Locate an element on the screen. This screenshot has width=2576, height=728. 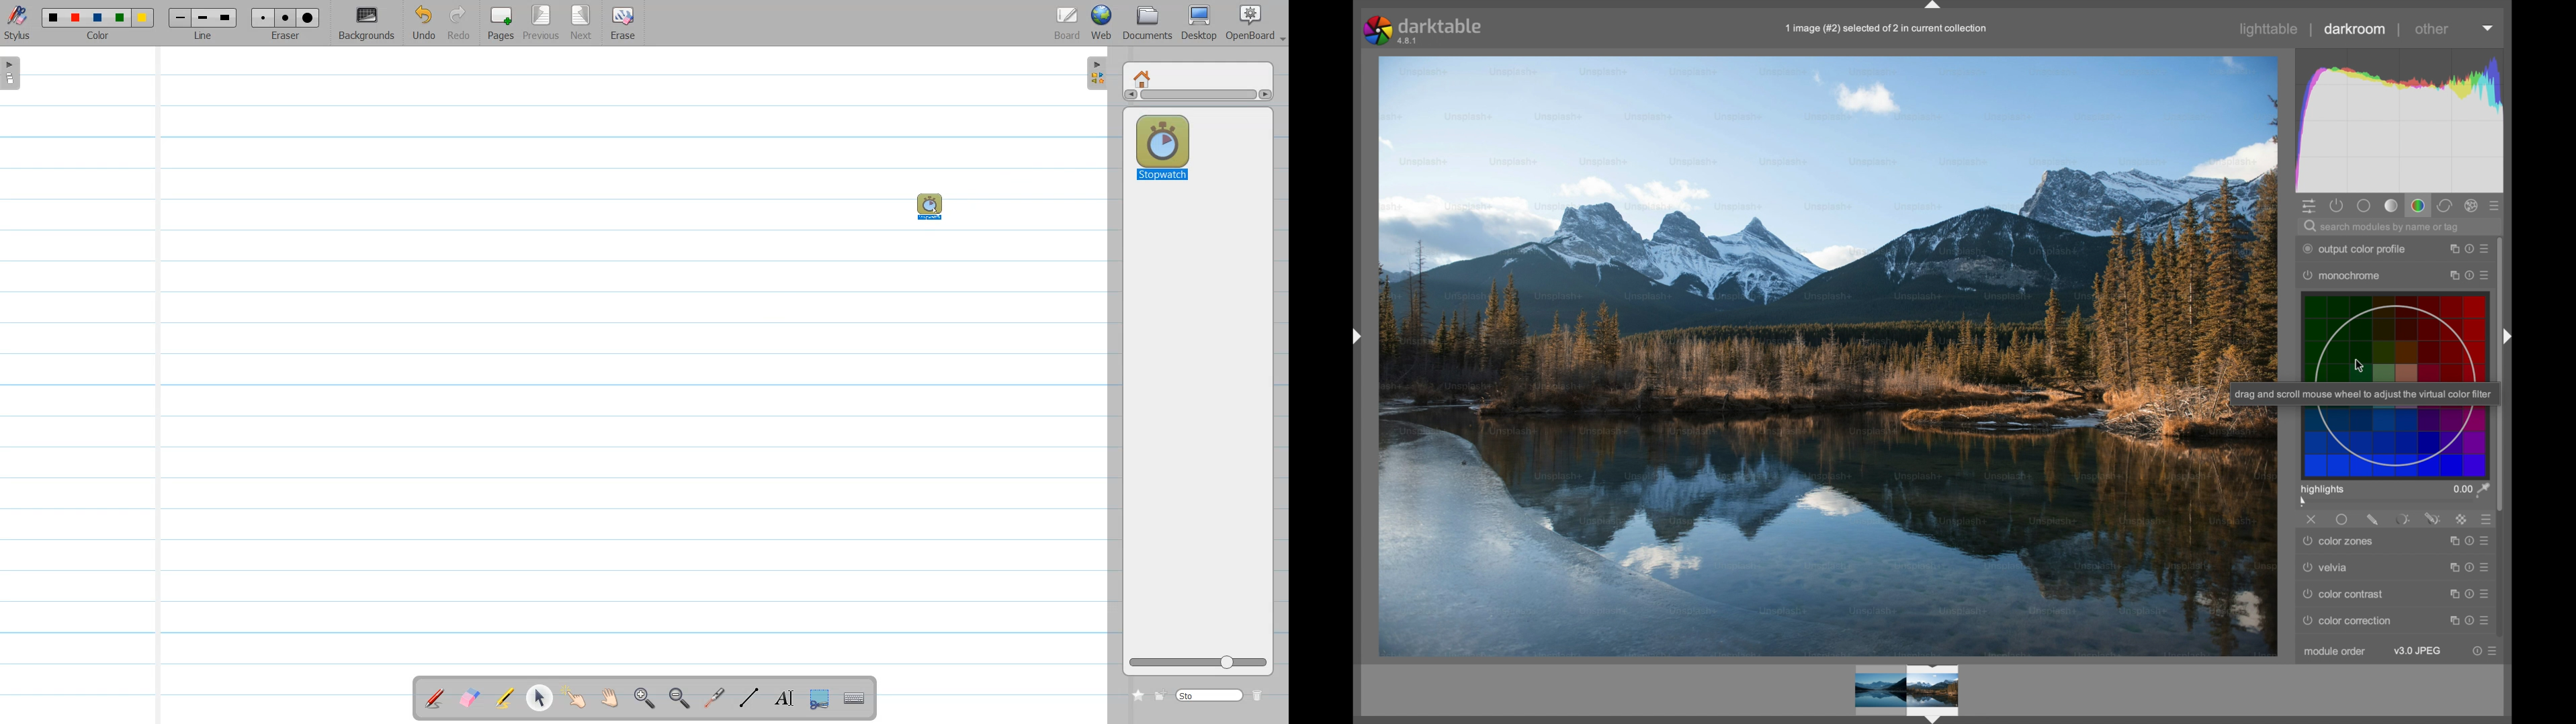
Previous is located at coordinates (544, 24).